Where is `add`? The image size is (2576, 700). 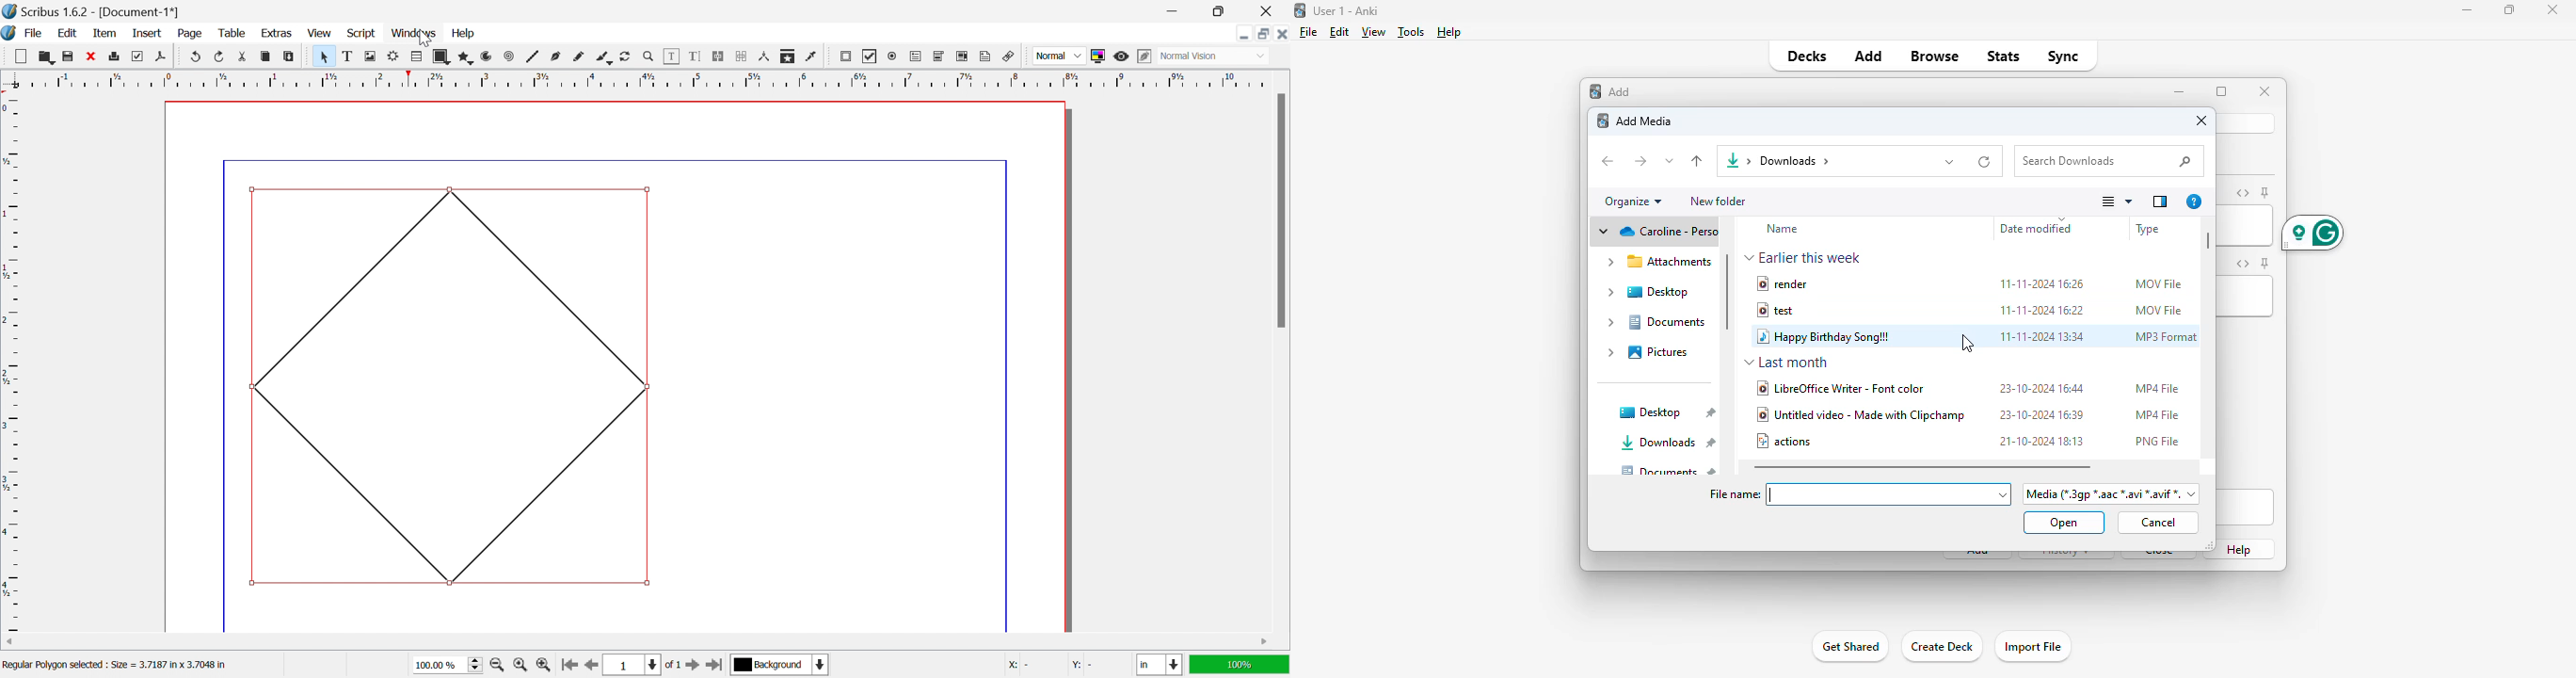
add is located at coordinates (1869, 56).